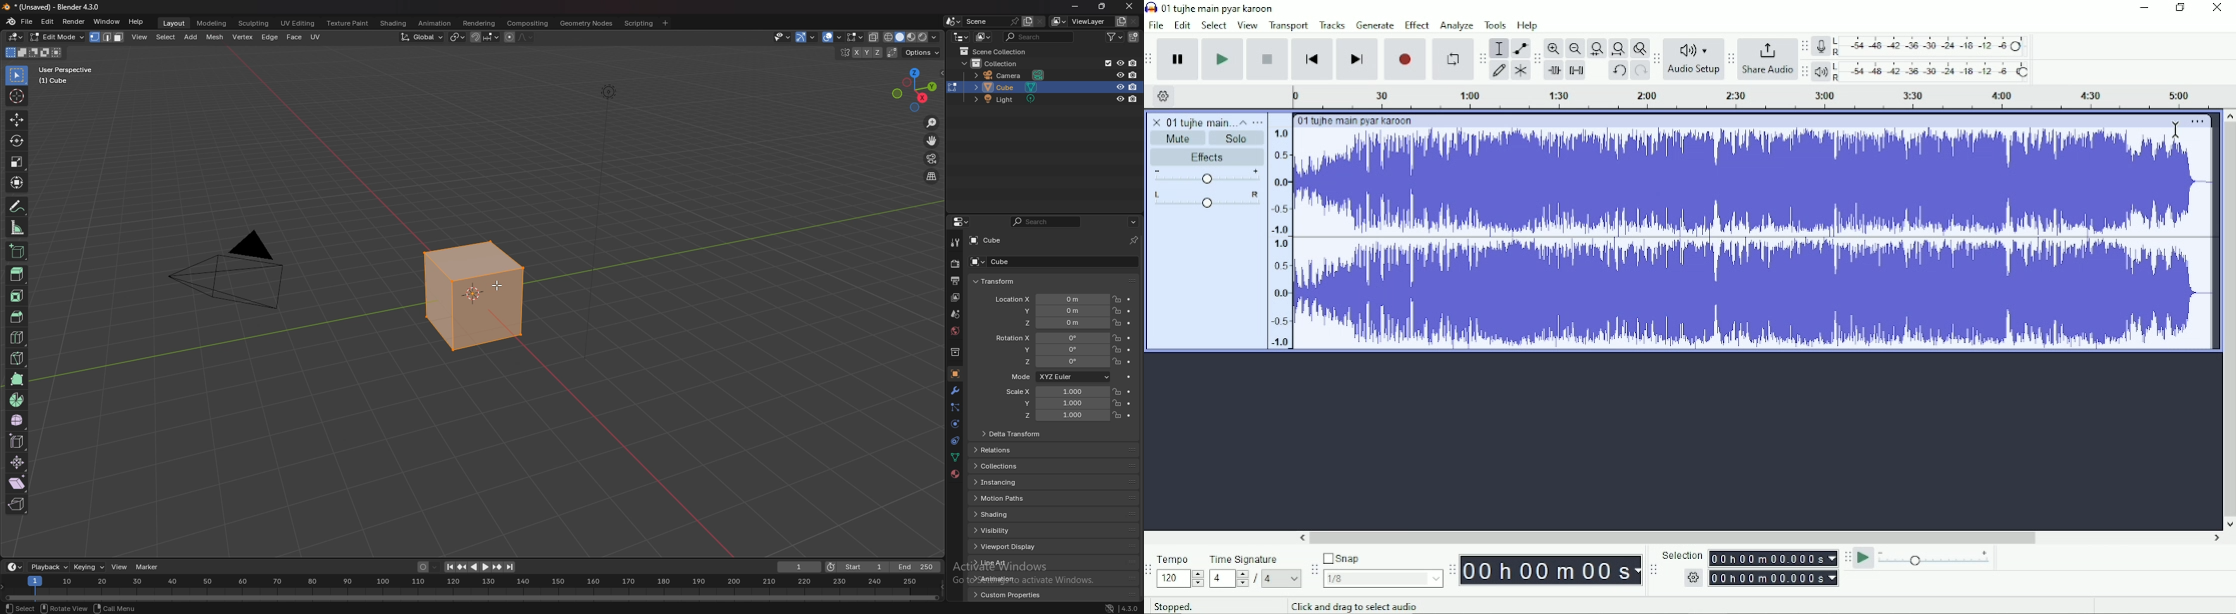 The width and height of the screenshot is (2240, 616). I want to click on poly build, so click(17, 379).